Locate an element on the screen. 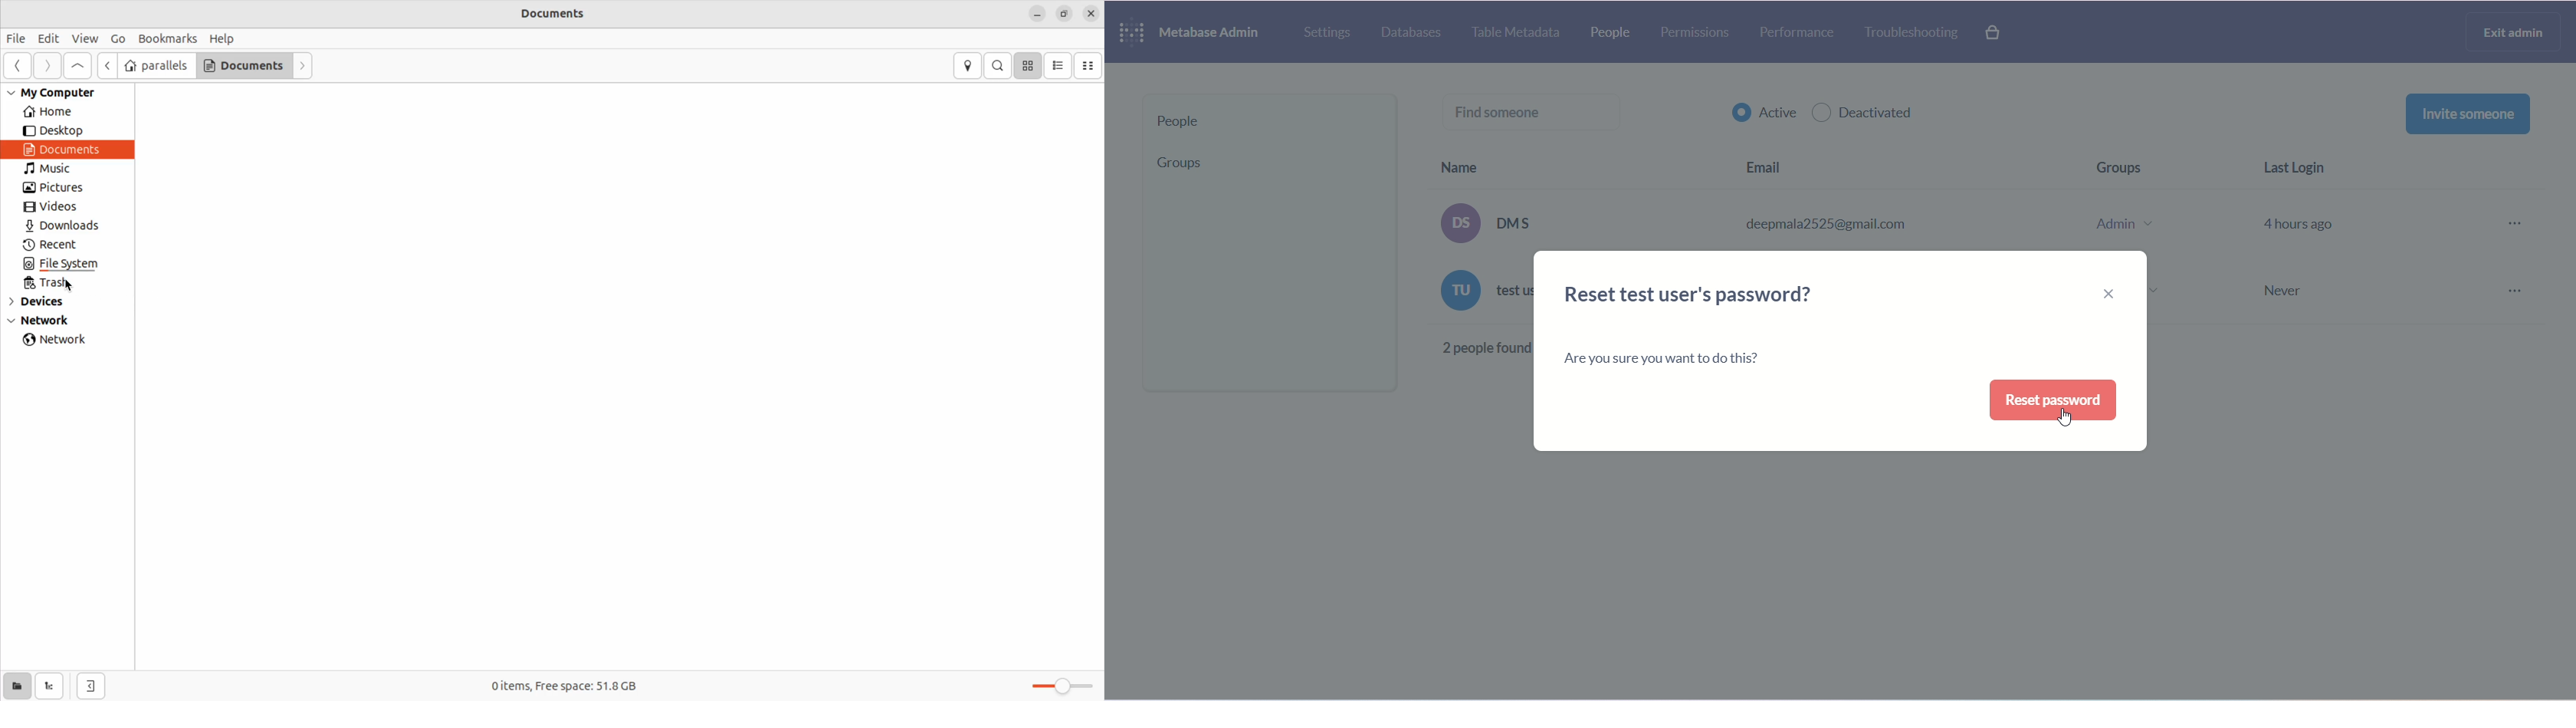  show tree view is located at coordinates (49, 686).